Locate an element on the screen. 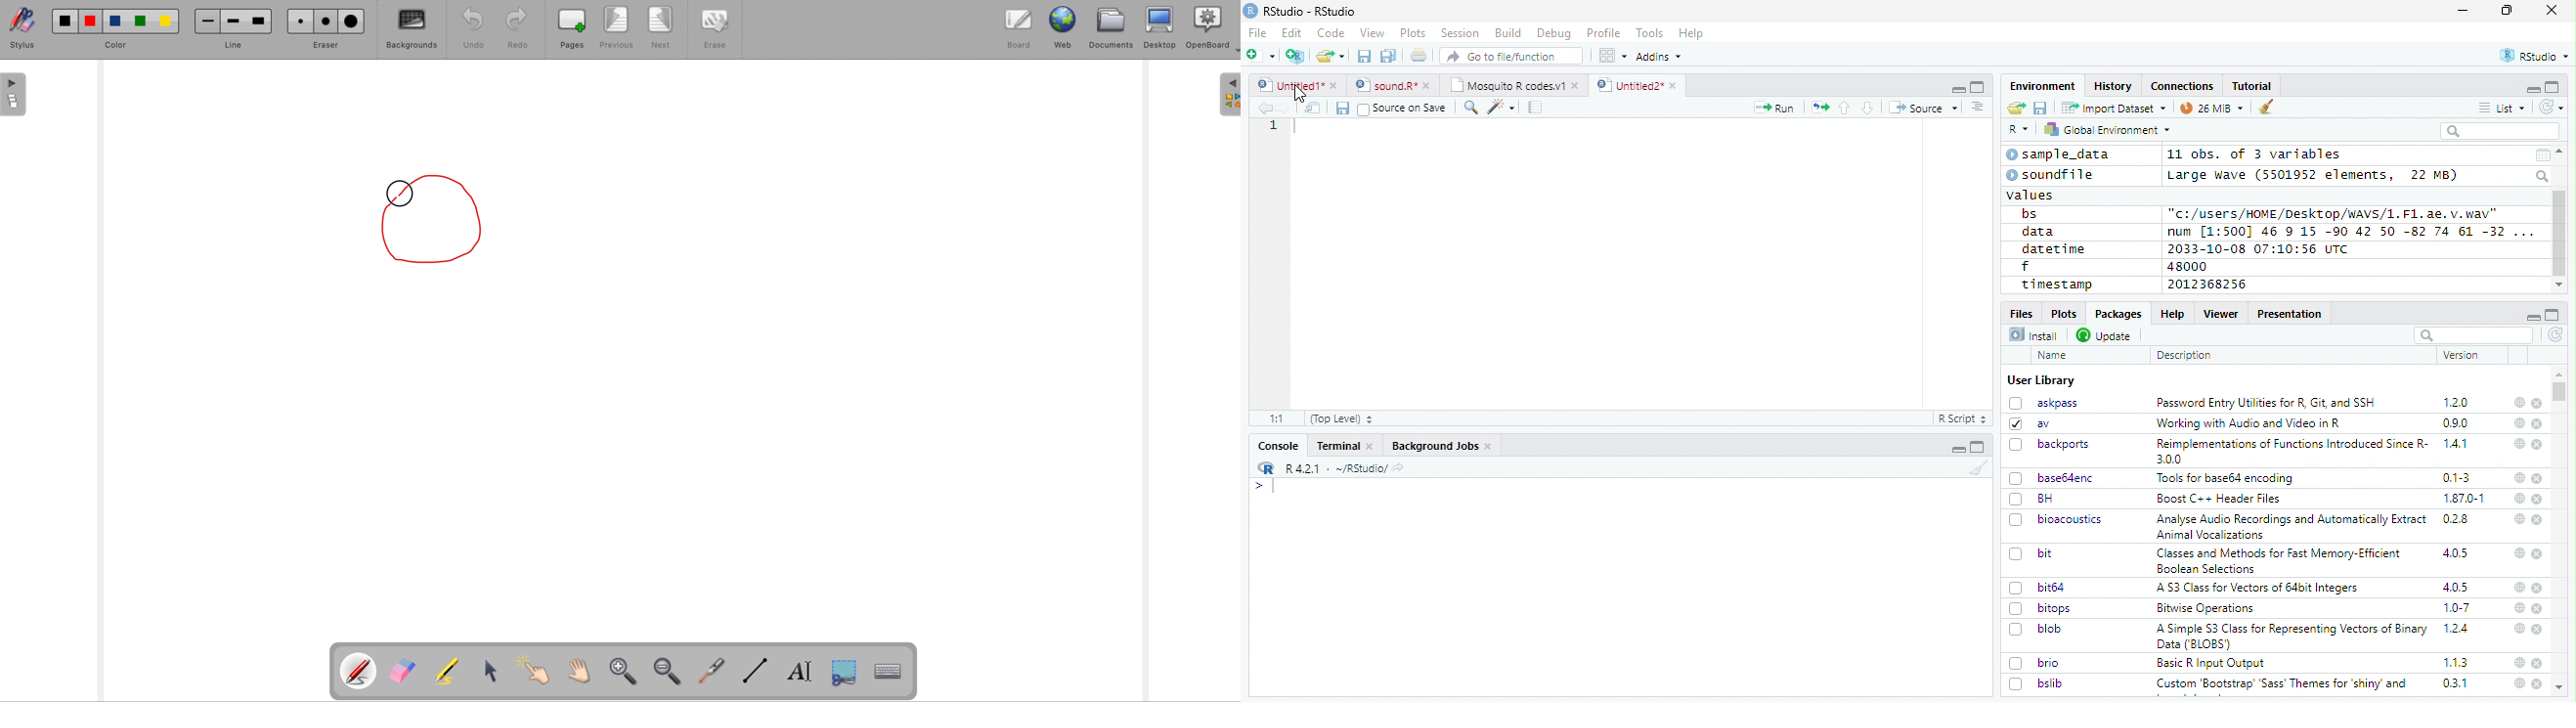 This screenshot has height=728, width=2576. A Simple S3 Class for Representing Vectors of Binary
Data (BLOBS) is located at coordinates (2293, 636).